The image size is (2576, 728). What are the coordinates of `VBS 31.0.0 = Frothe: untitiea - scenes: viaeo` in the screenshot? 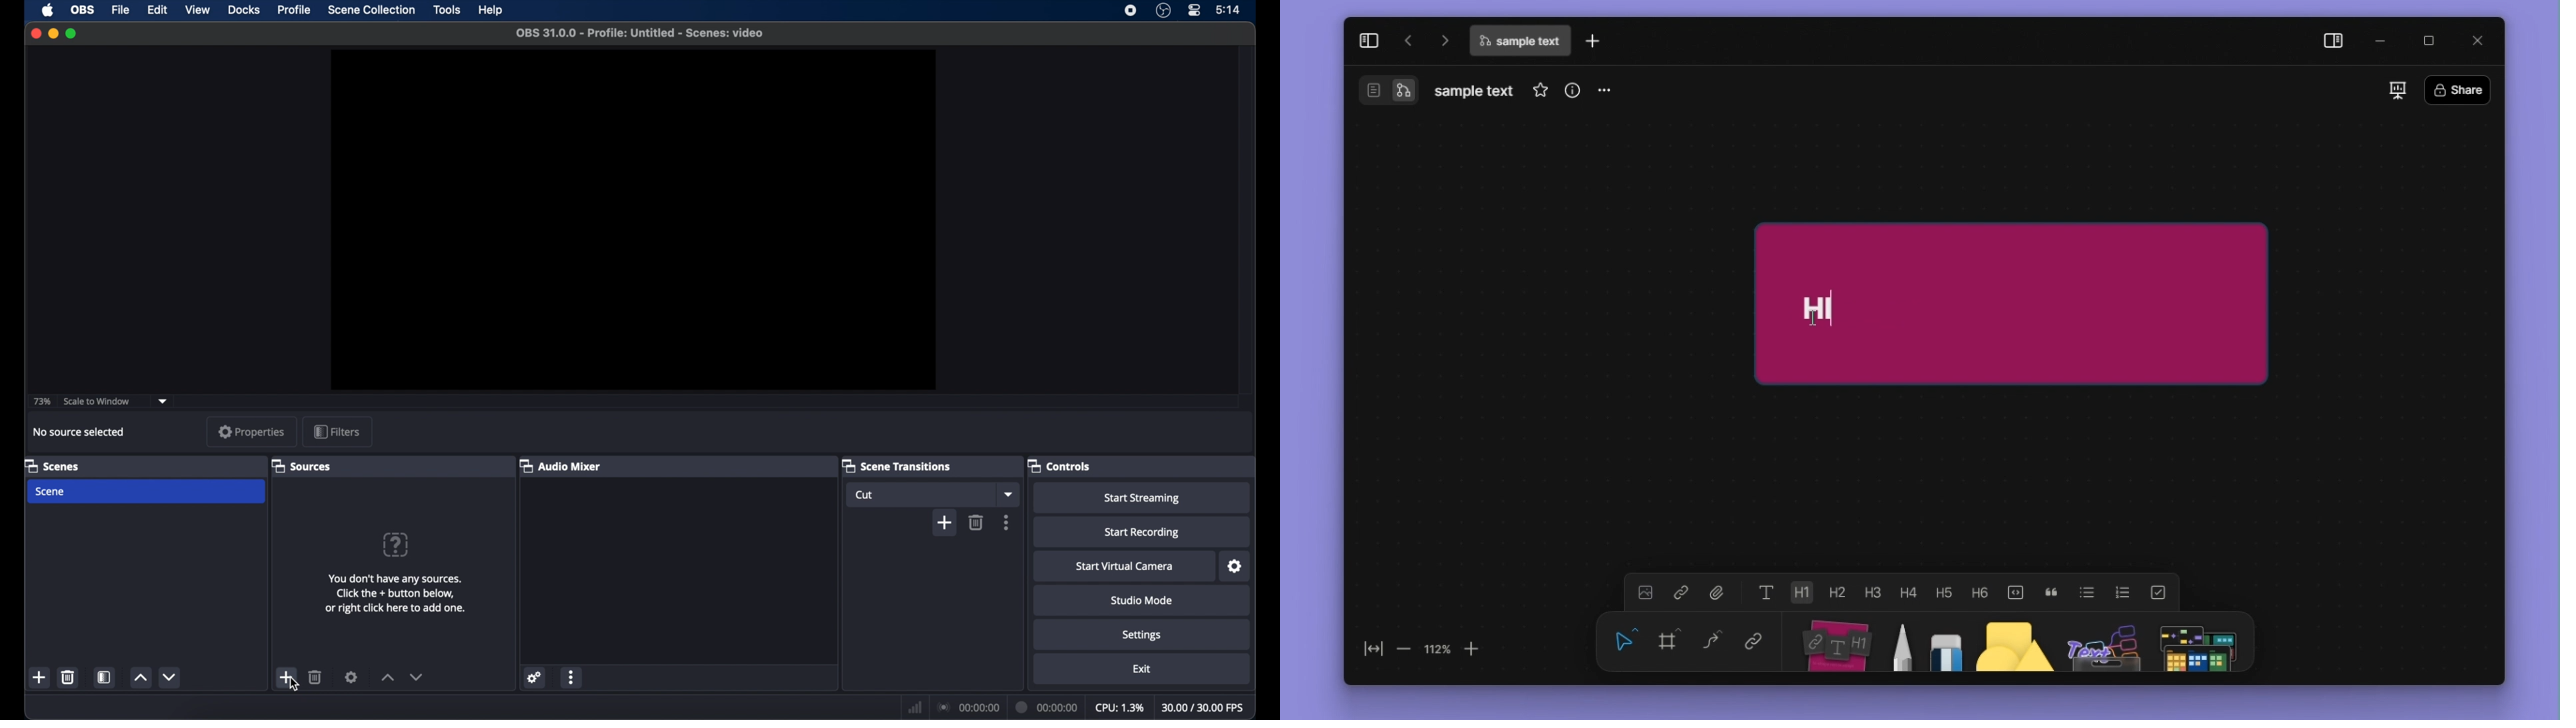 It's located at (649, 34).